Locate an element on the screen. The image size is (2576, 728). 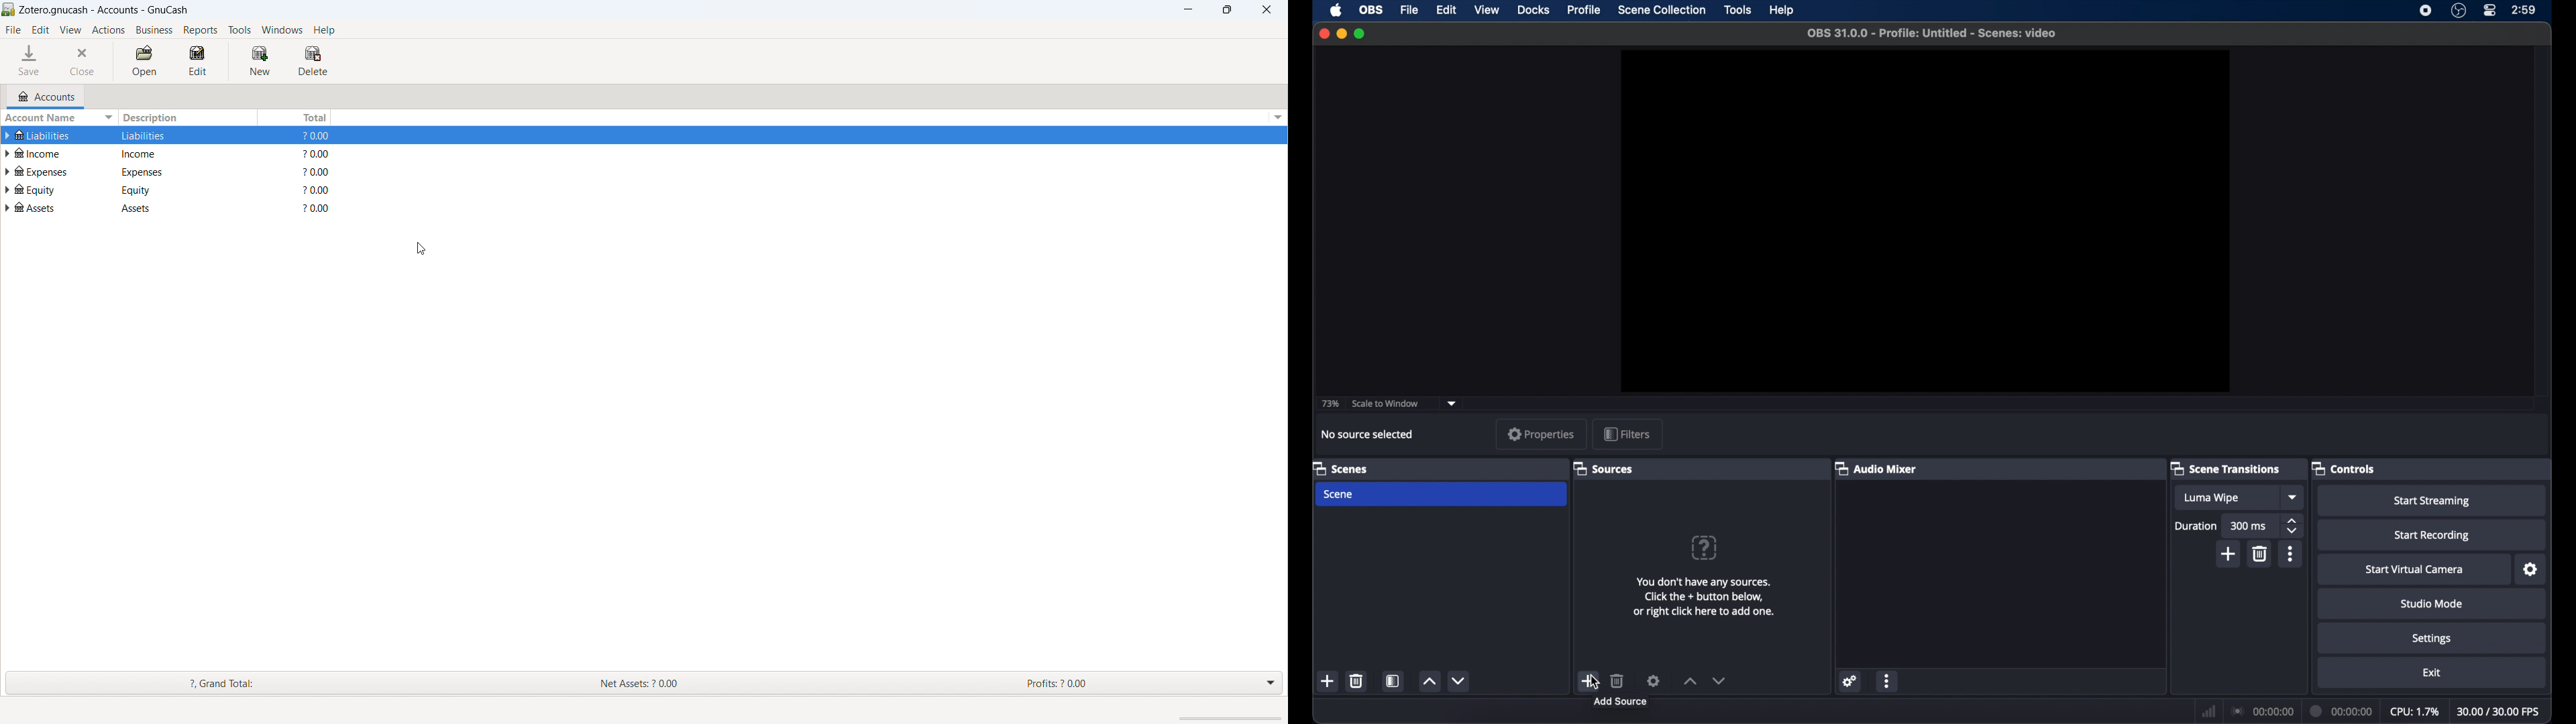
close is located at coordinates (1324, 34).